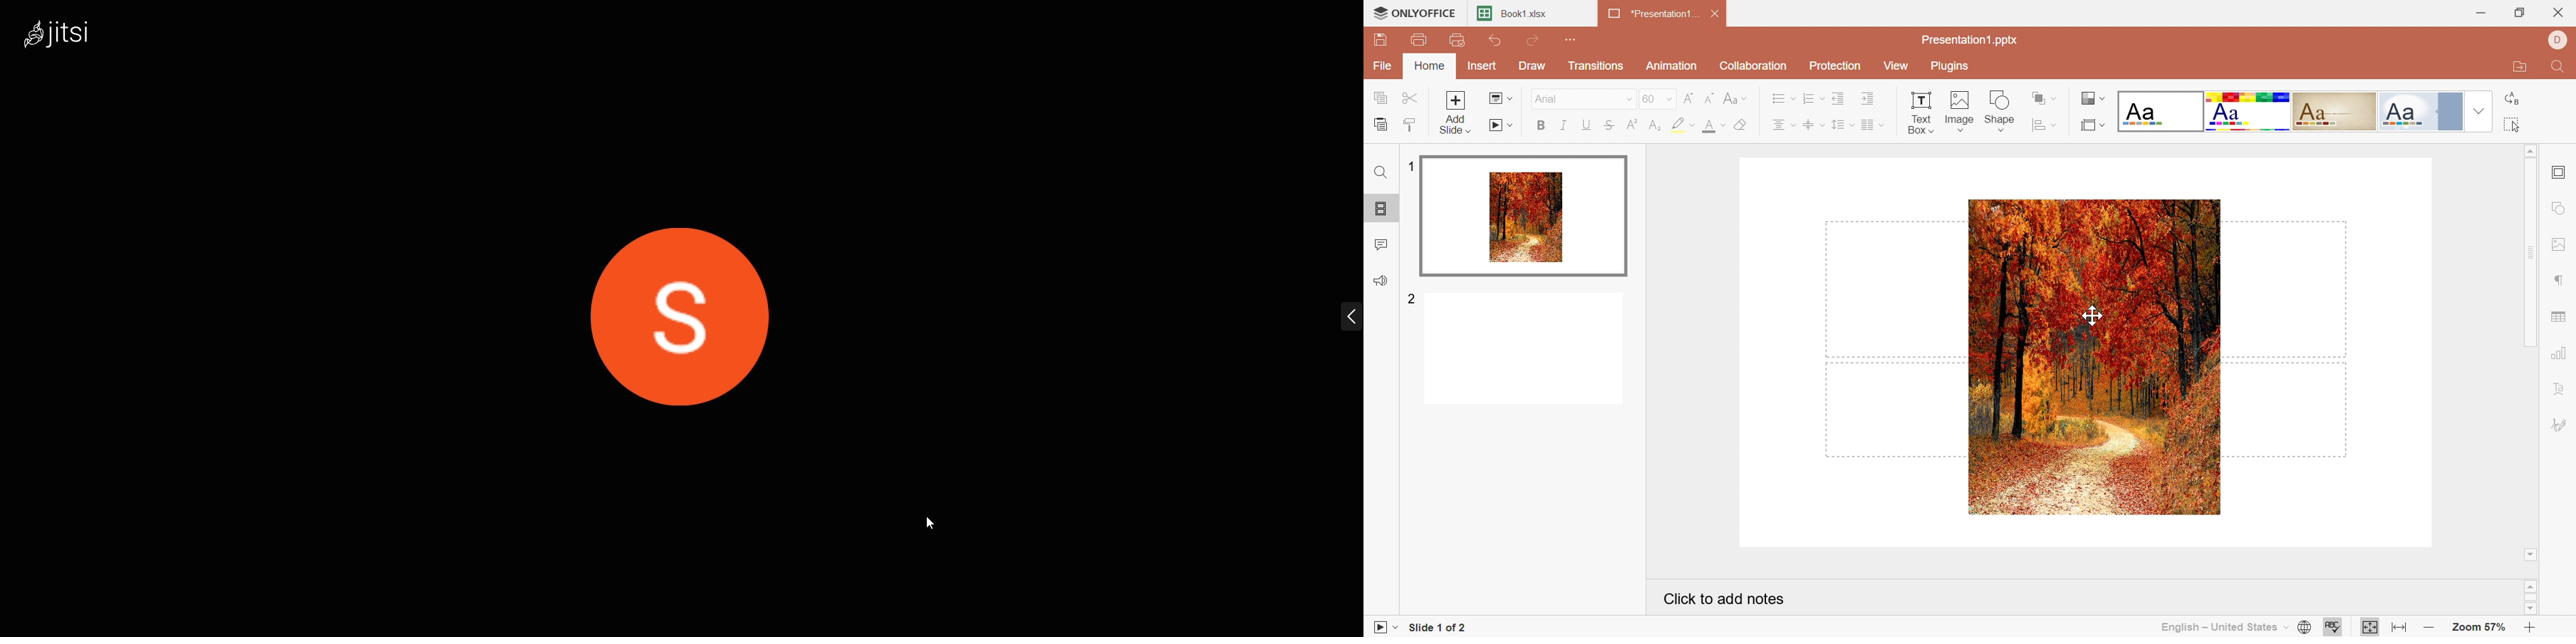  I want to click on Print file, so click(1420, 41).